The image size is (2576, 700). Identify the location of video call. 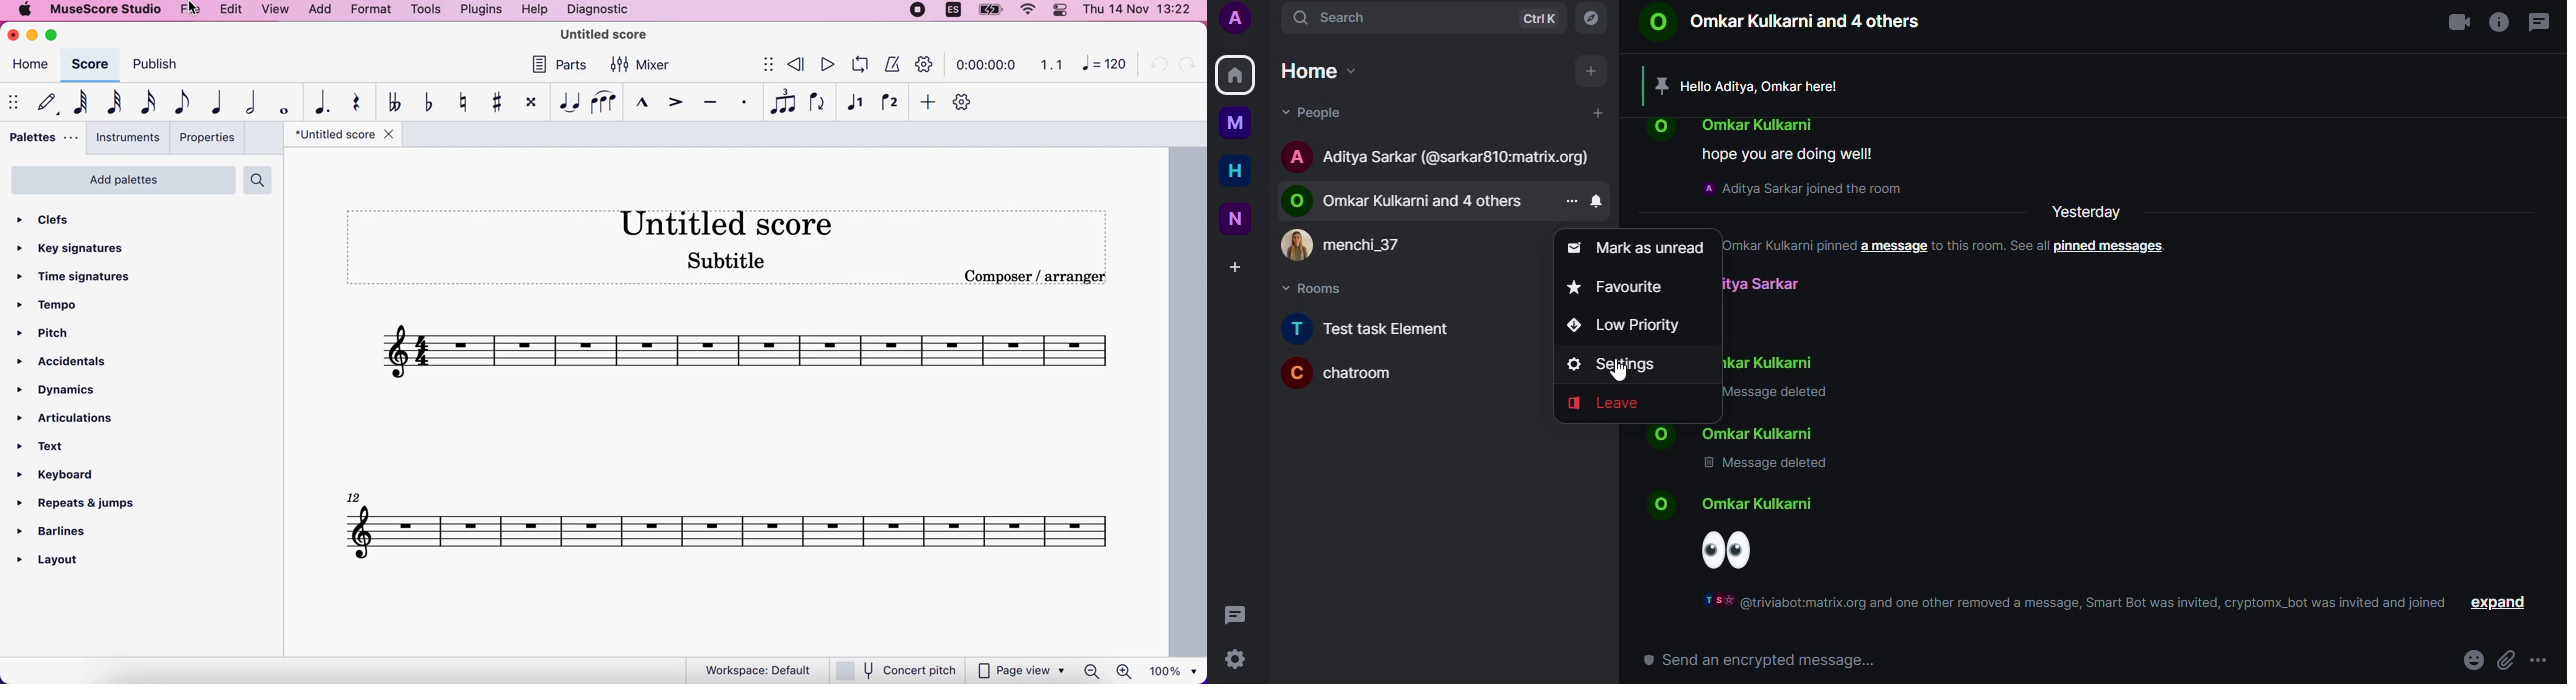
(2450, 21).